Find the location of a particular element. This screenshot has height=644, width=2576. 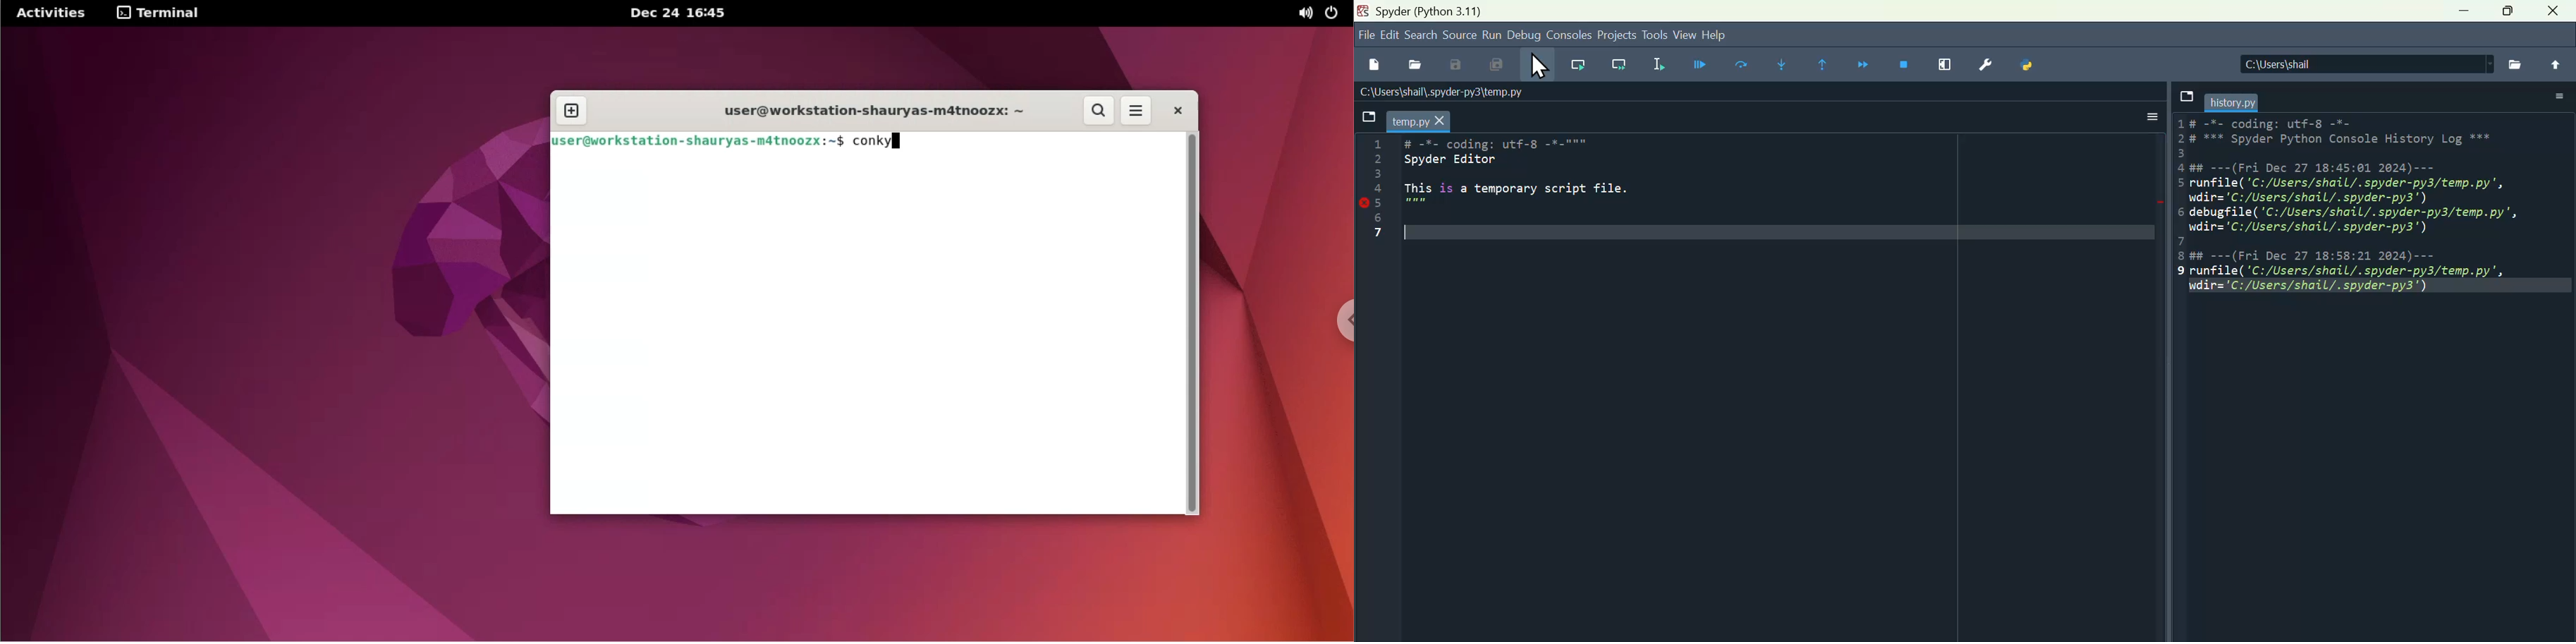

Run selection is located at coordinates (1666, 64).